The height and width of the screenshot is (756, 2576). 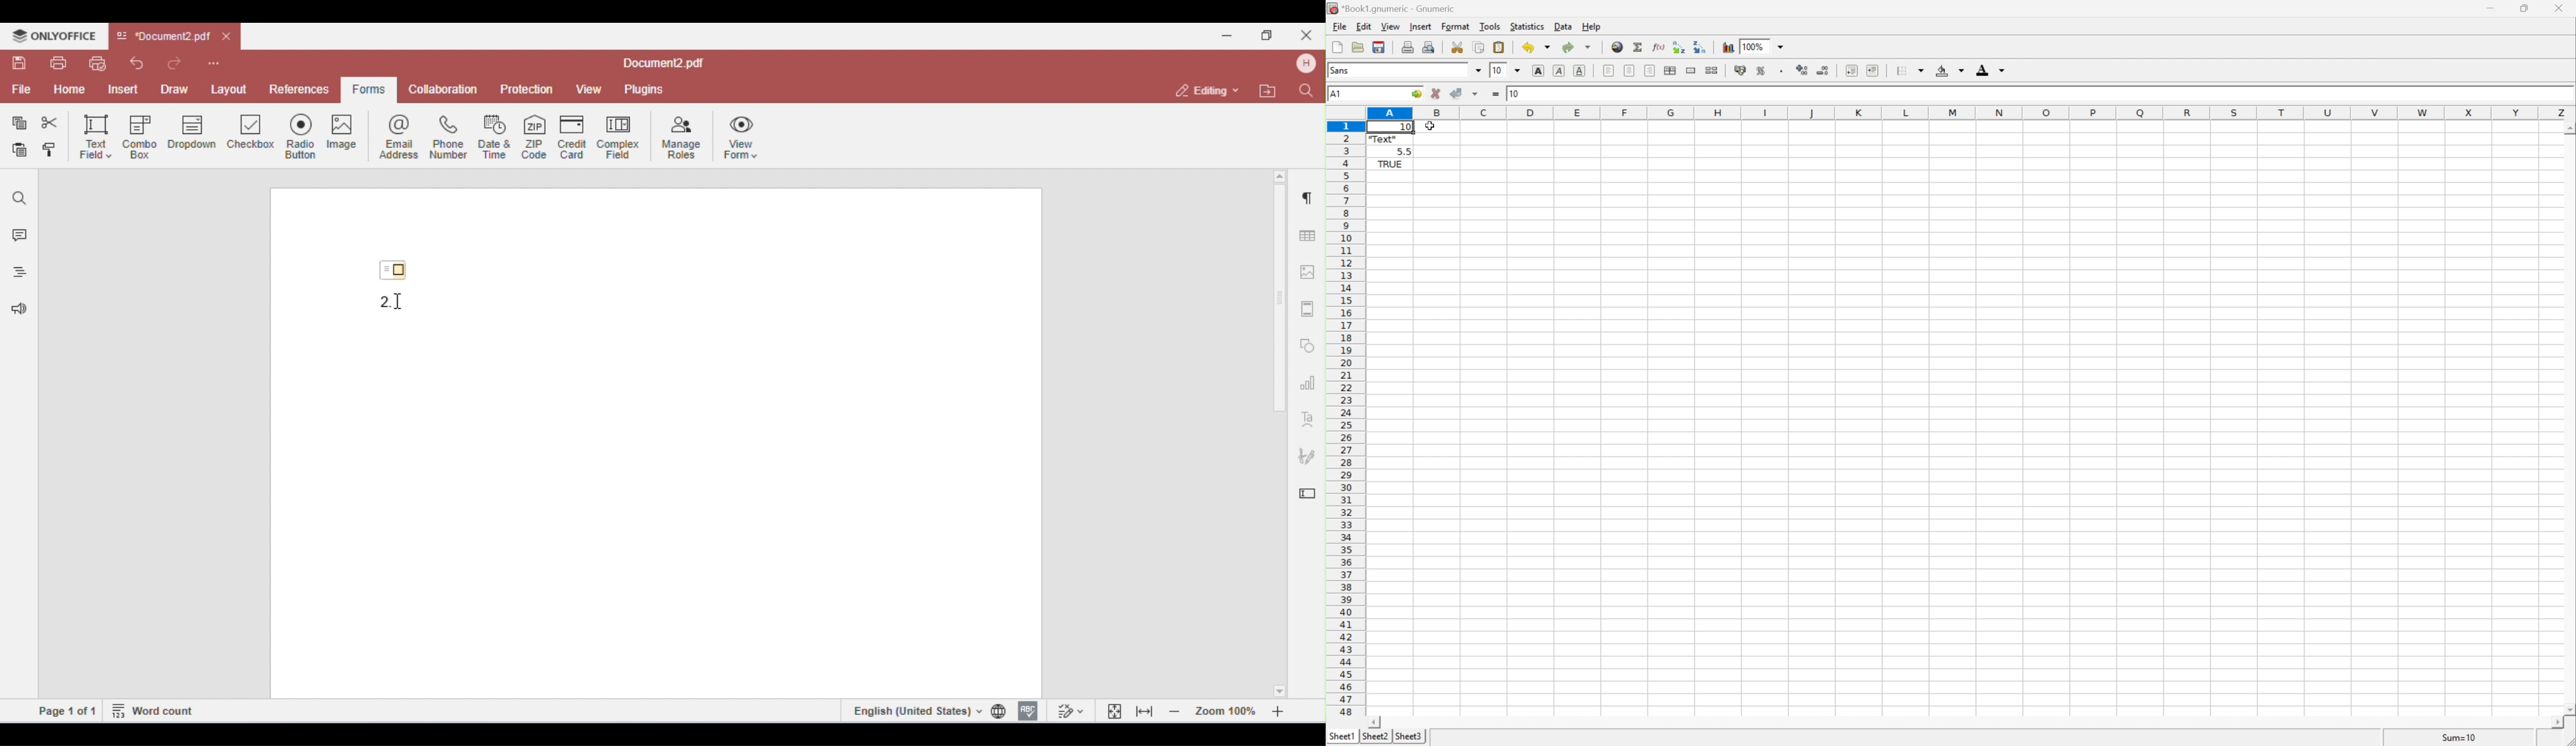 I want to click on *Book1.gnumeric - Gnumeric, so click(x=1394, y=7).